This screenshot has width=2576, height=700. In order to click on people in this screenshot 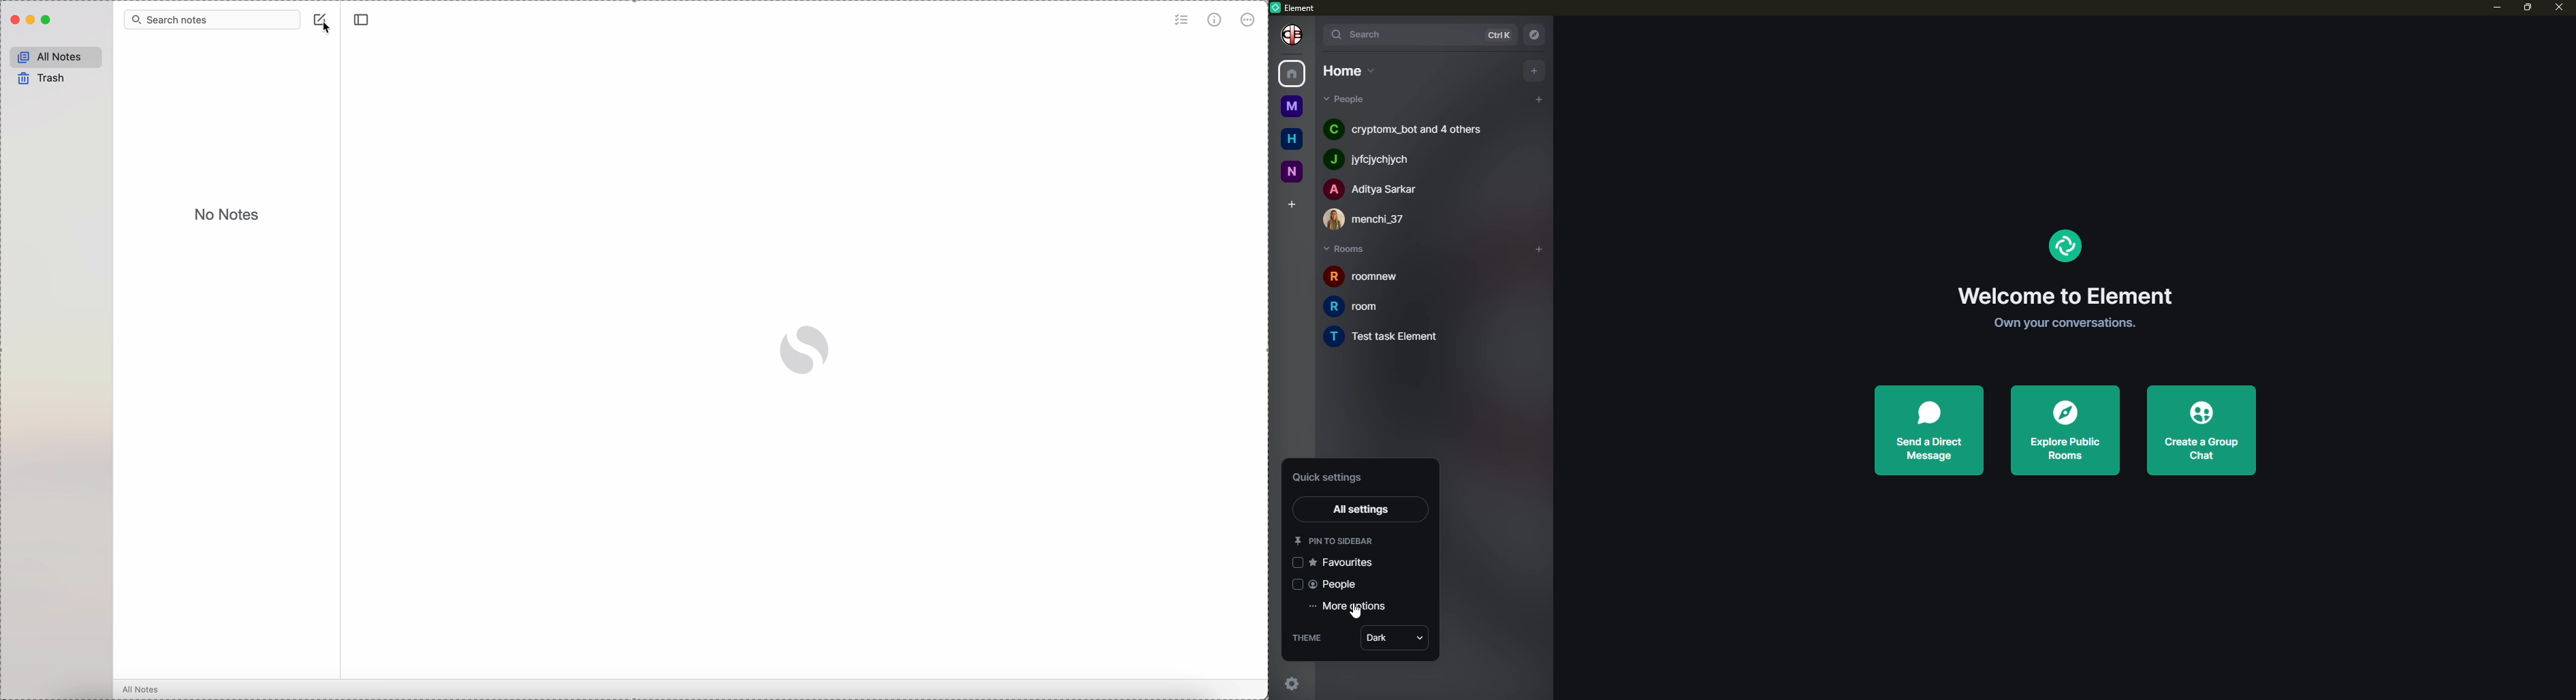, I will do `click(1376, 189)`.